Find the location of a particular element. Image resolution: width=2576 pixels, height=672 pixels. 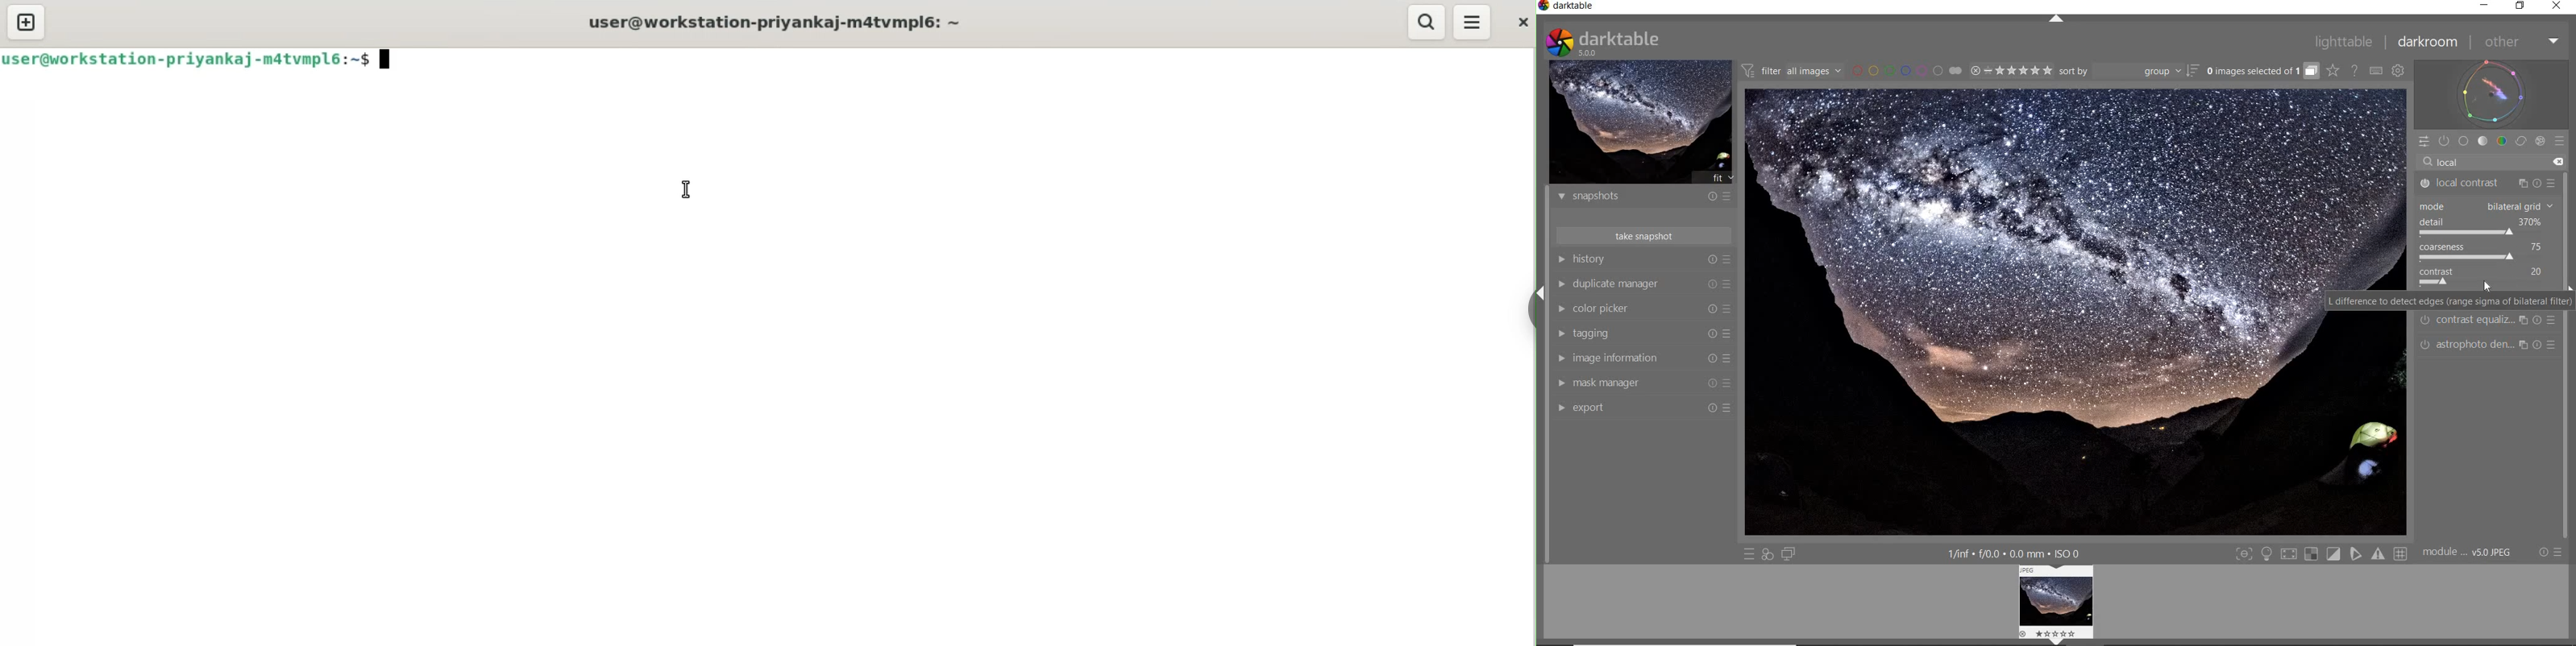

SET KEYBOARD SHORTCUTS is located at coordinates (2376, 71).